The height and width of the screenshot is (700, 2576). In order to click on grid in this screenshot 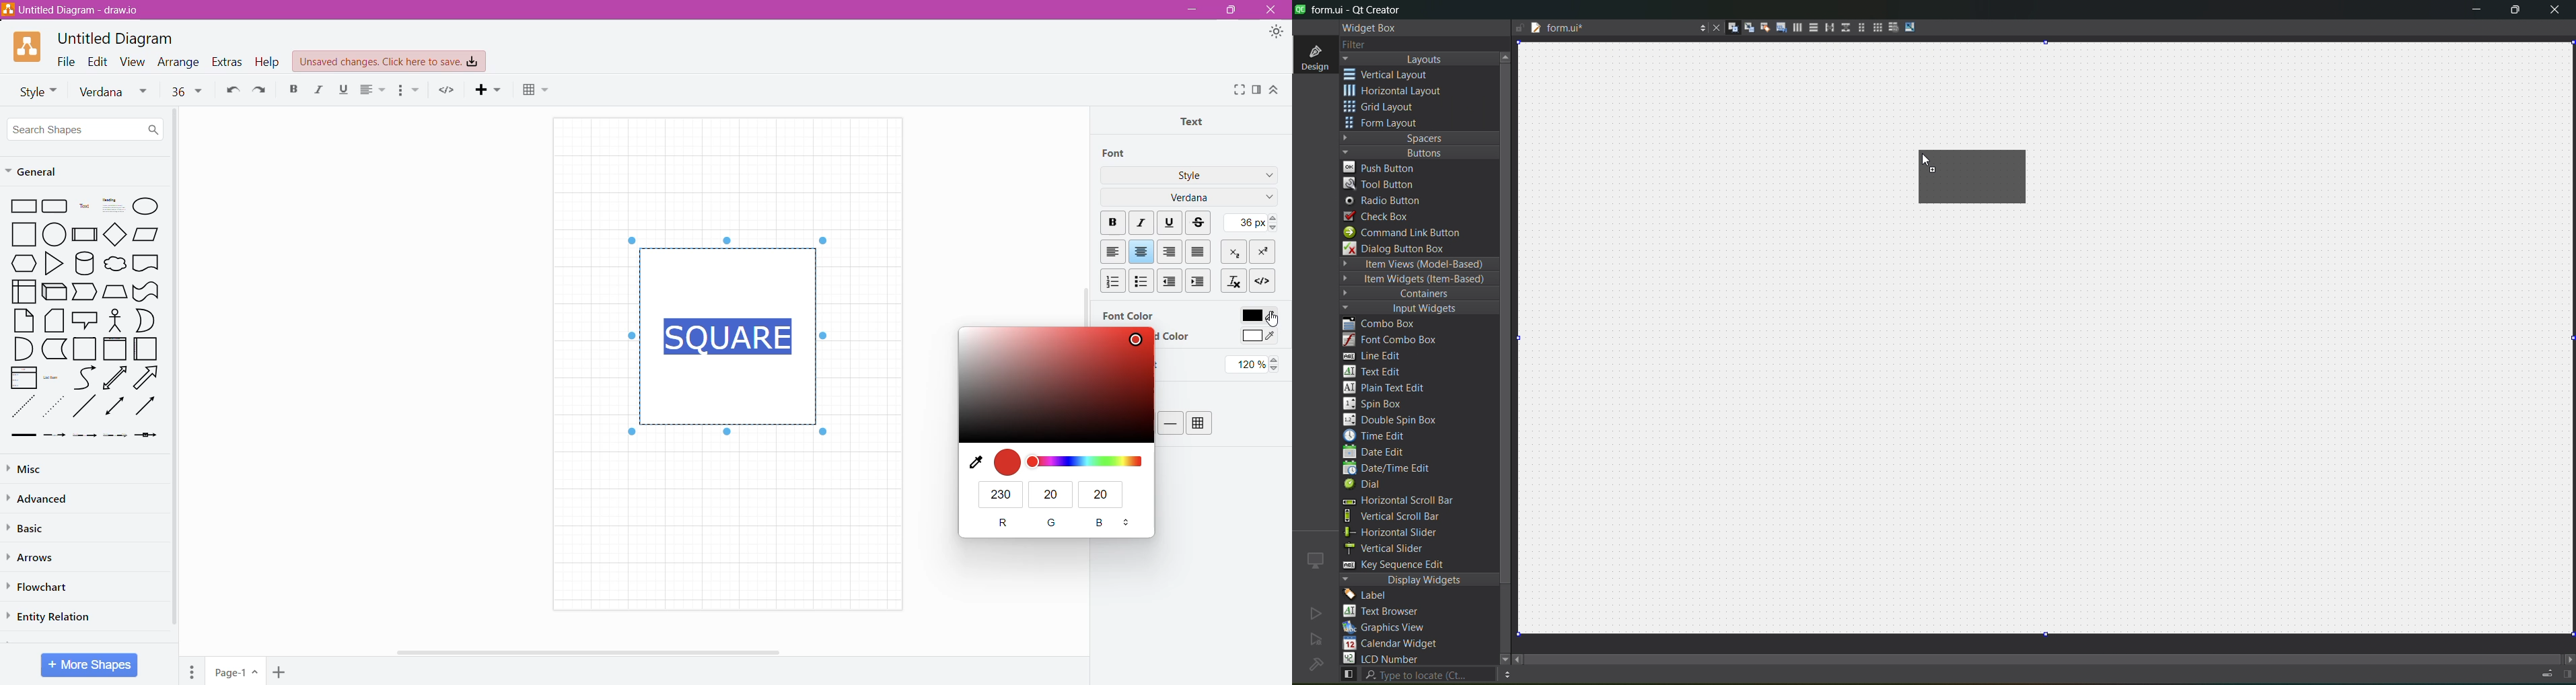, I will do `click(1388, 108)`.